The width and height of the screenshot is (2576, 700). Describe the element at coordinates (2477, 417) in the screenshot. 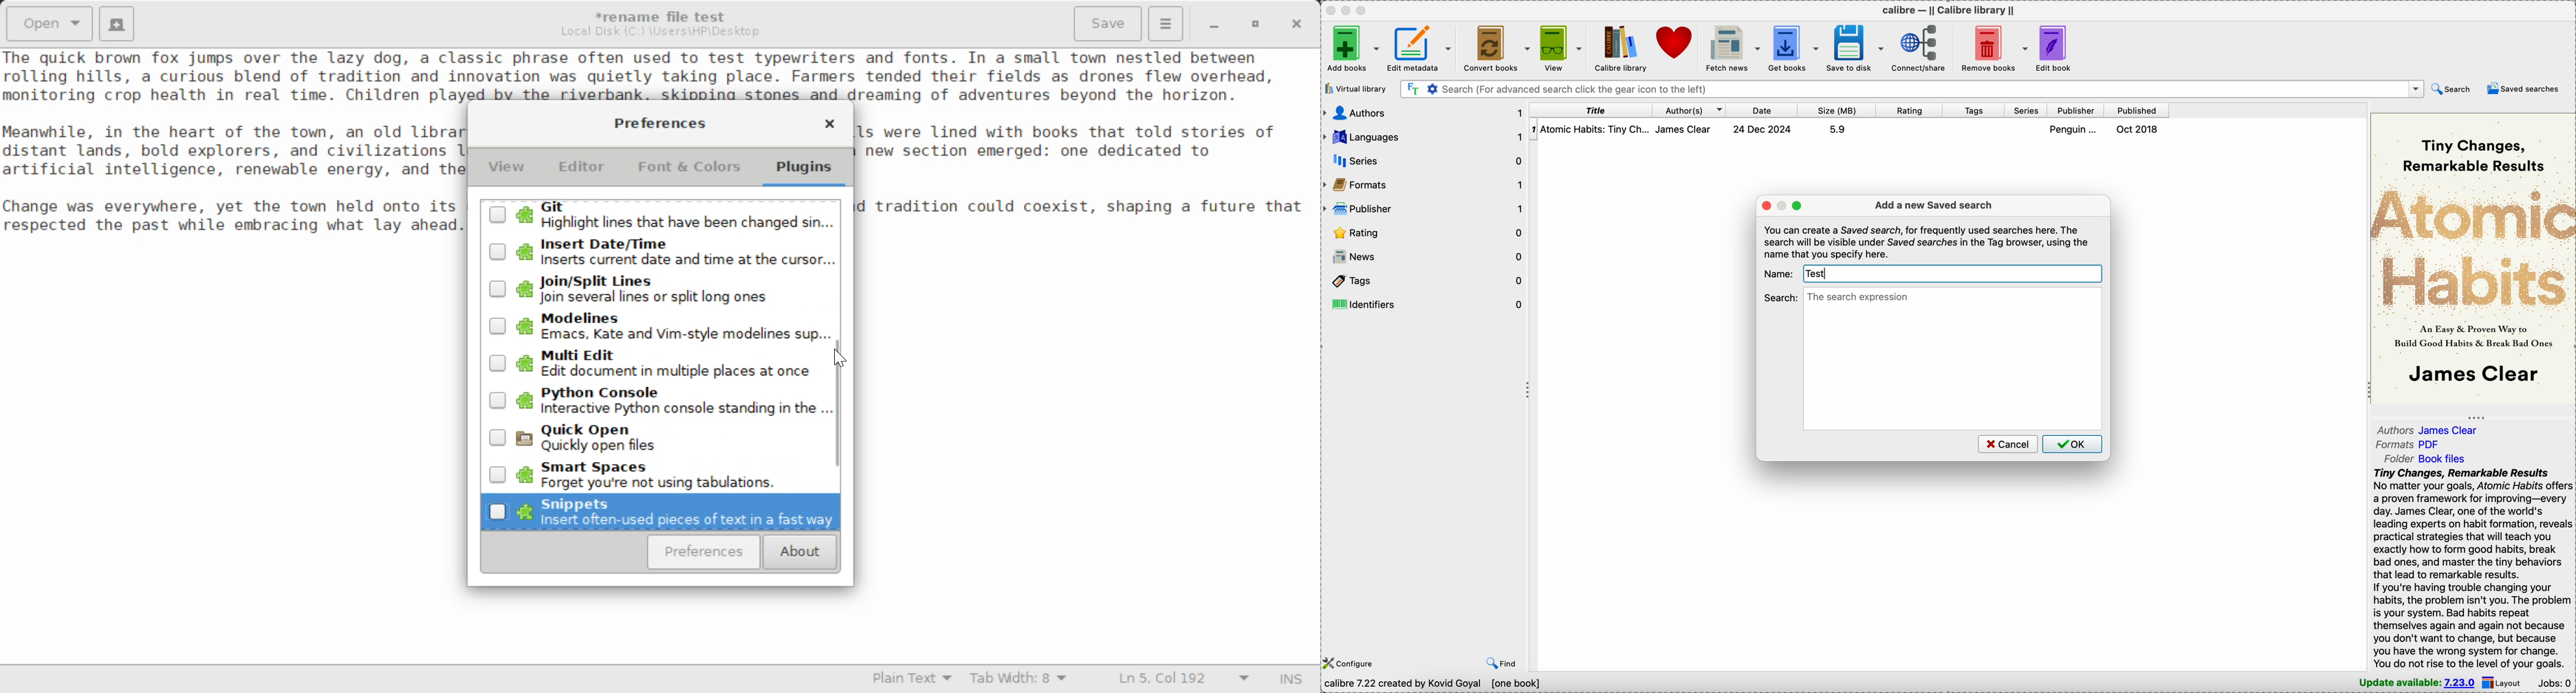

I see `toggle expand/contract` at that location.